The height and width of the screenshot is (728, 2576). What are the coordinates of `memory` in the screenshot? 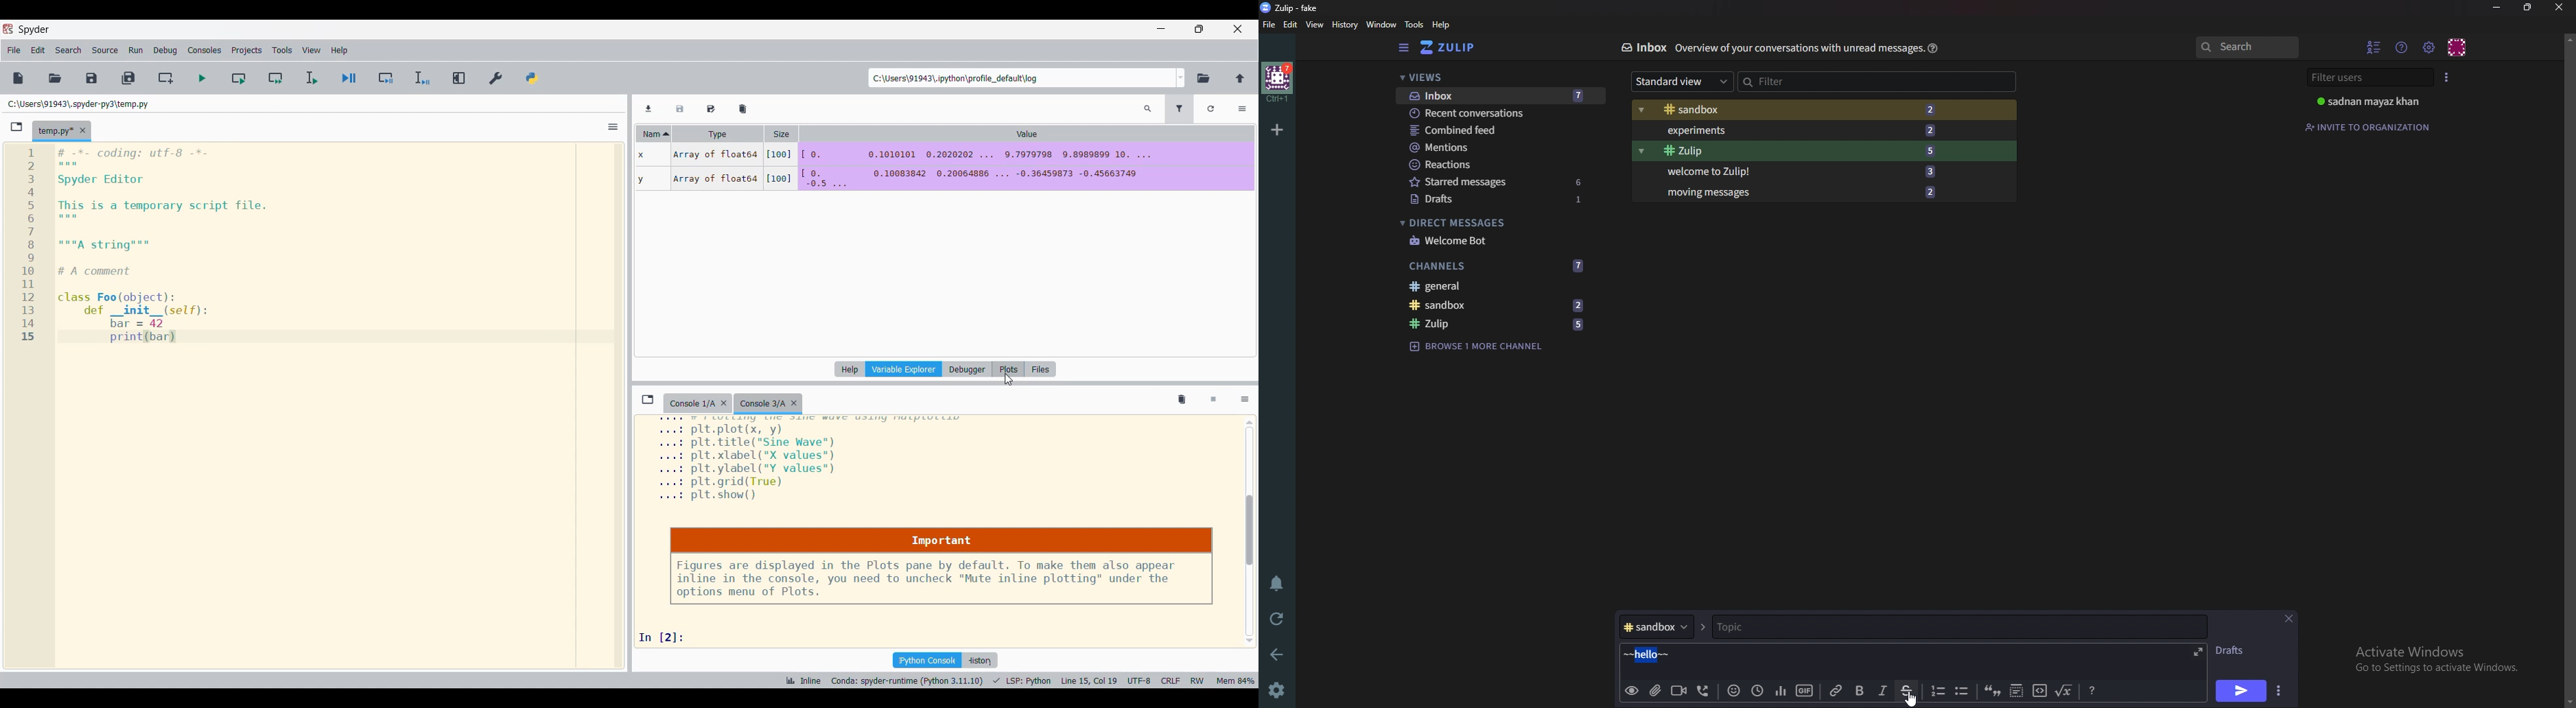 It's located at (1237, 680).